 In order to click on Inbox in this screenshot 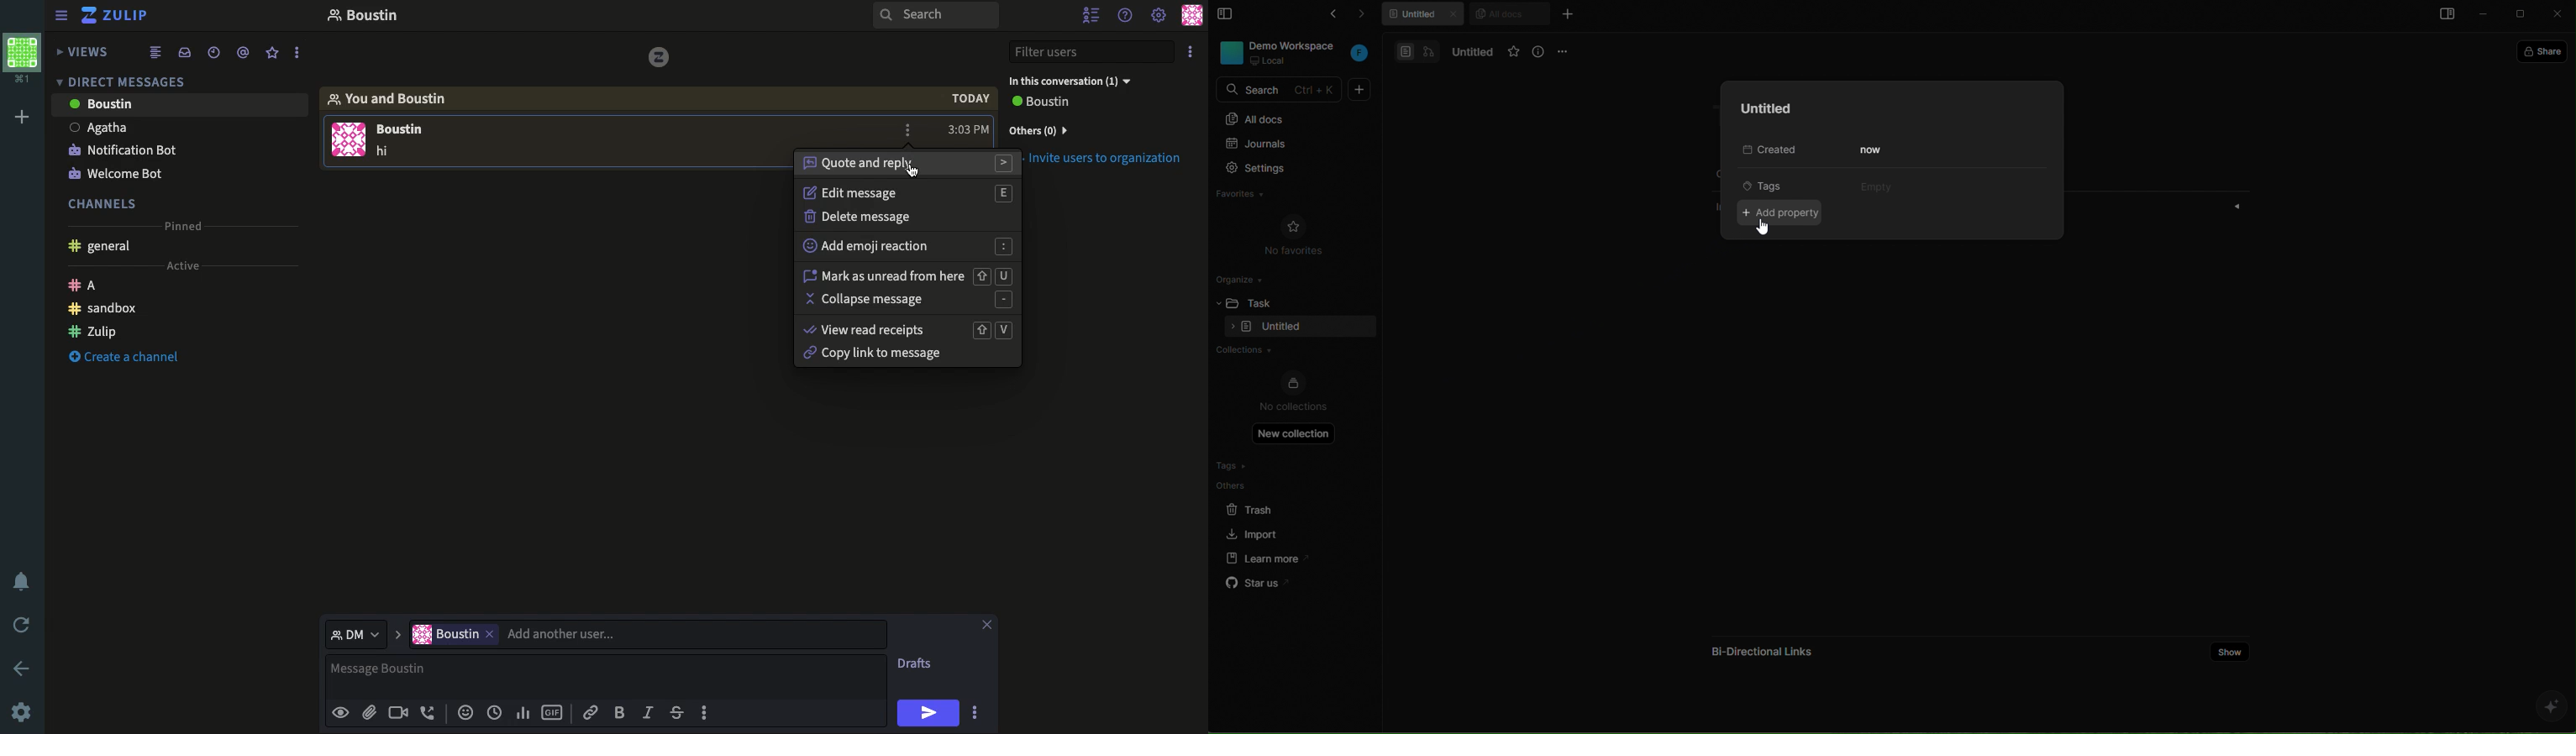, I will do `click(187, 54)`.